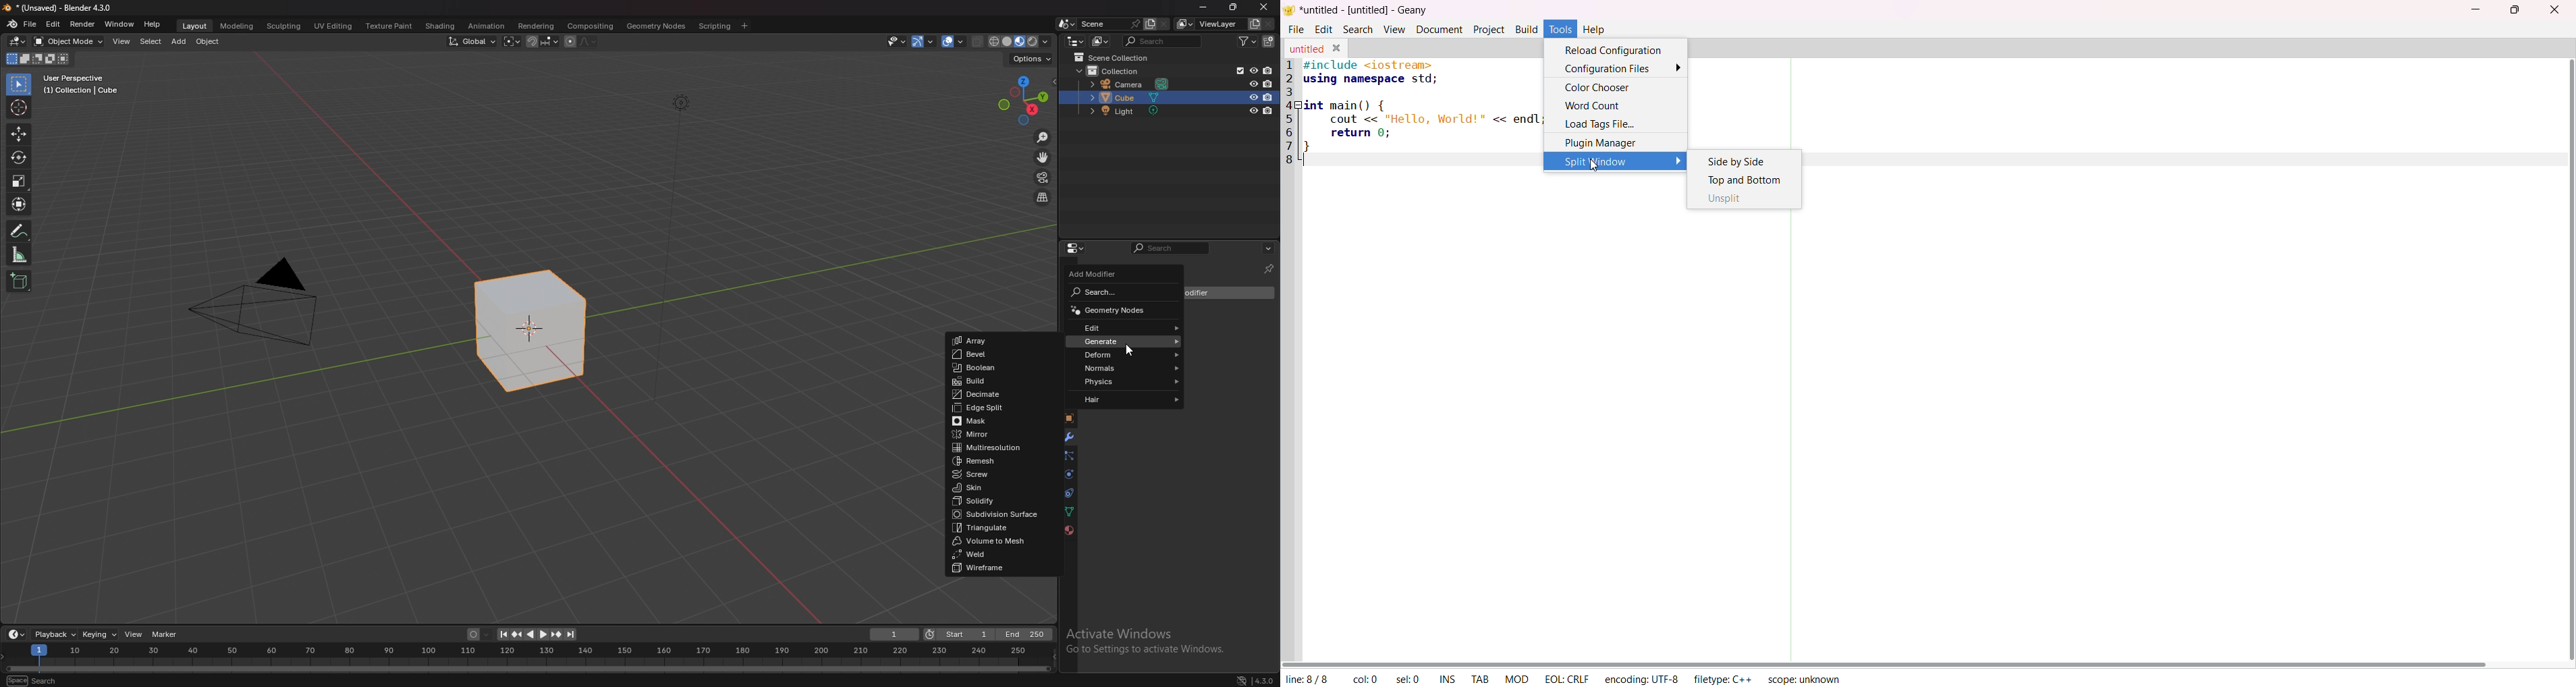 The width and height of the screenshot is (2576, 700). I want to click on File, so click(1296, 29).